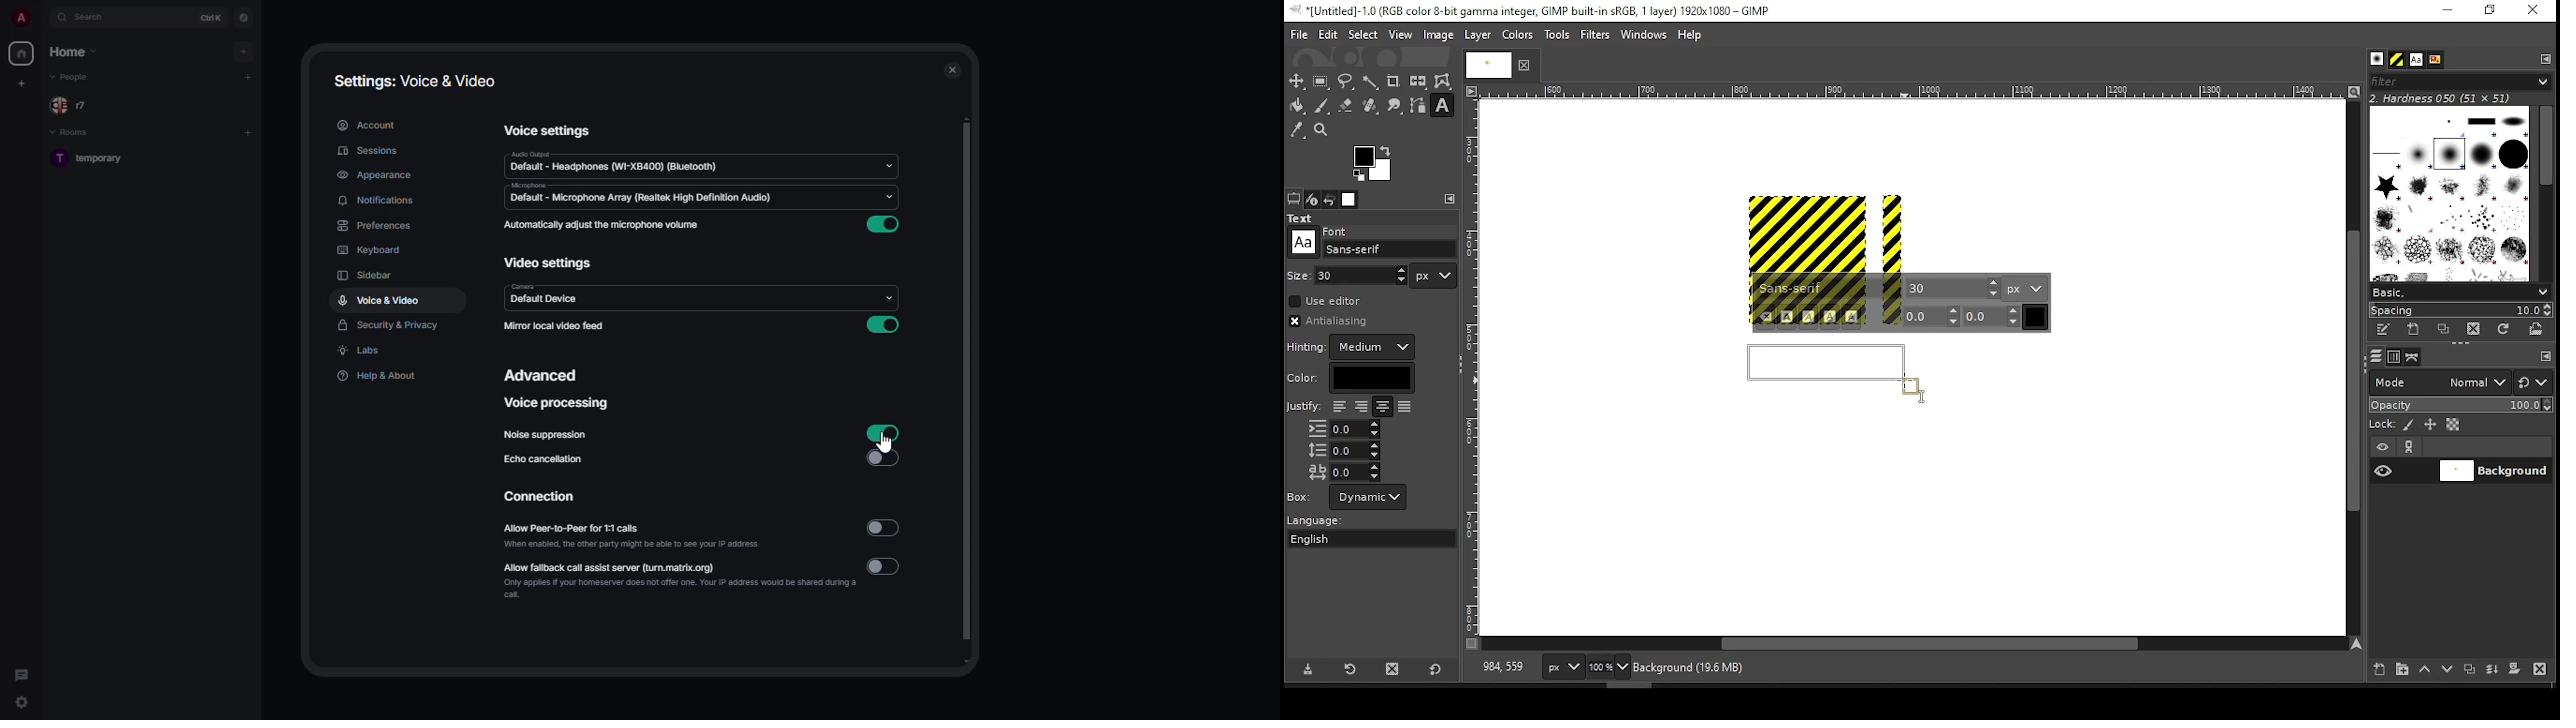 The width and height of the screenshot is (2576, 728). What do you see at coordinates (884, 226) in the screenshot?
I see `enabled` at bounding box center [884, 226].